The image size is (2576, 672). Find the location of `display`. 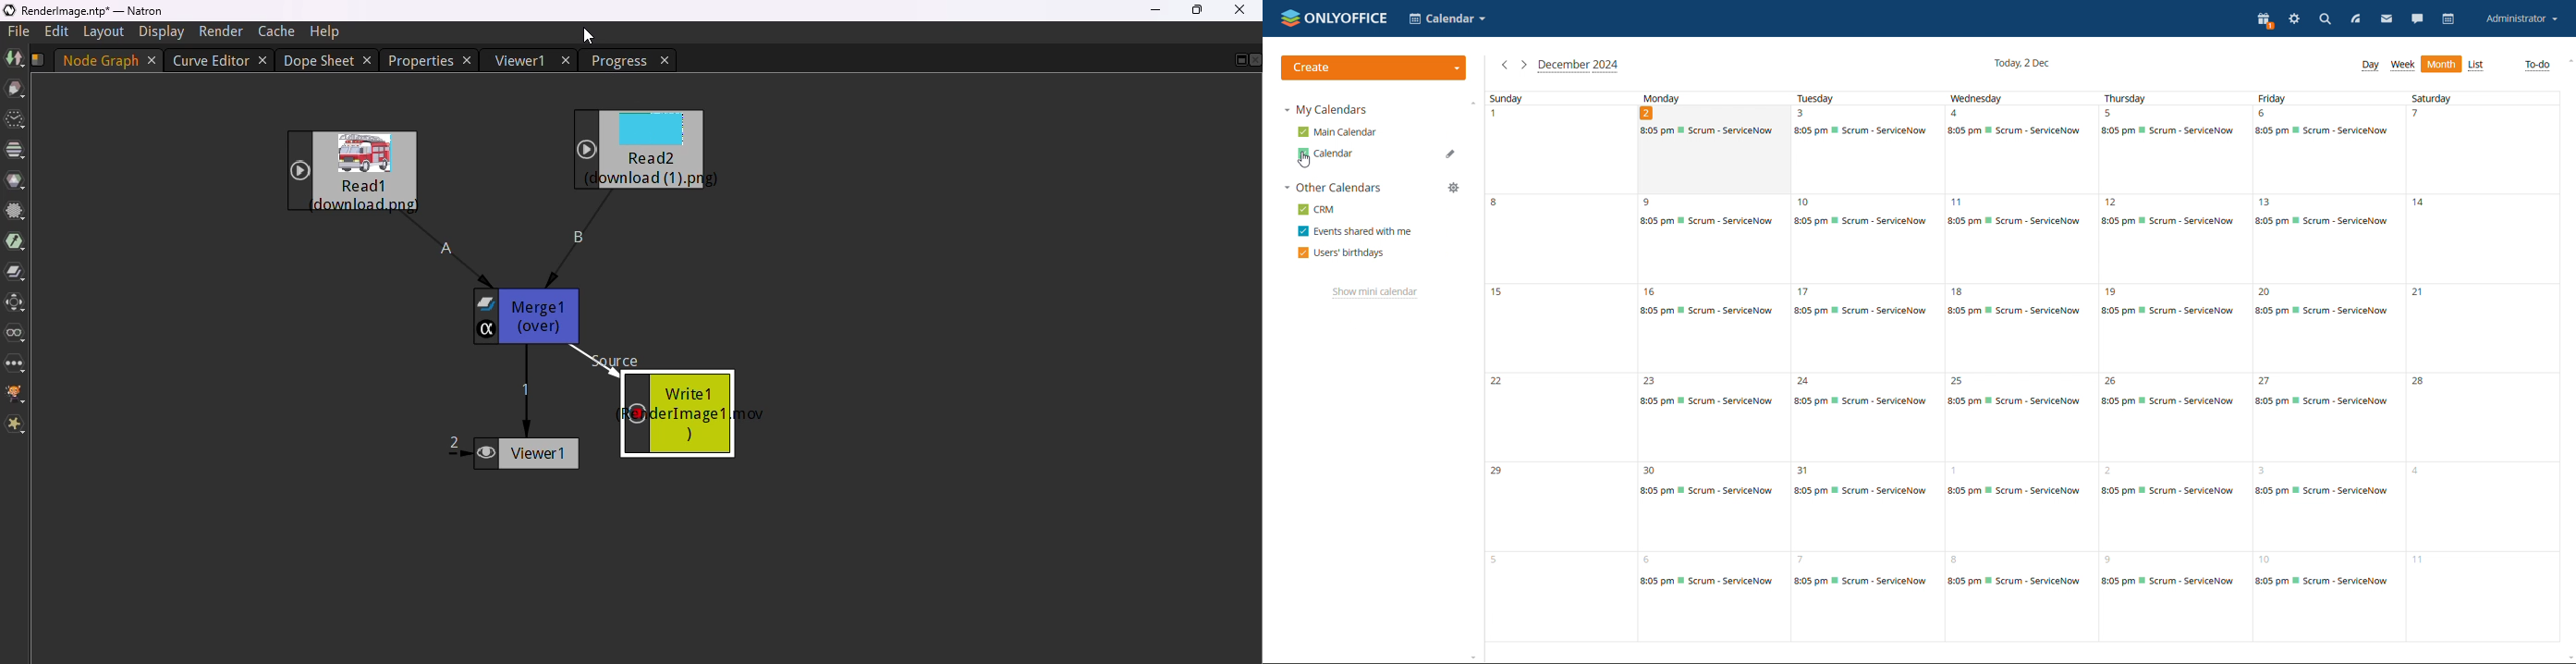

display is located at coordinates (163, 31).